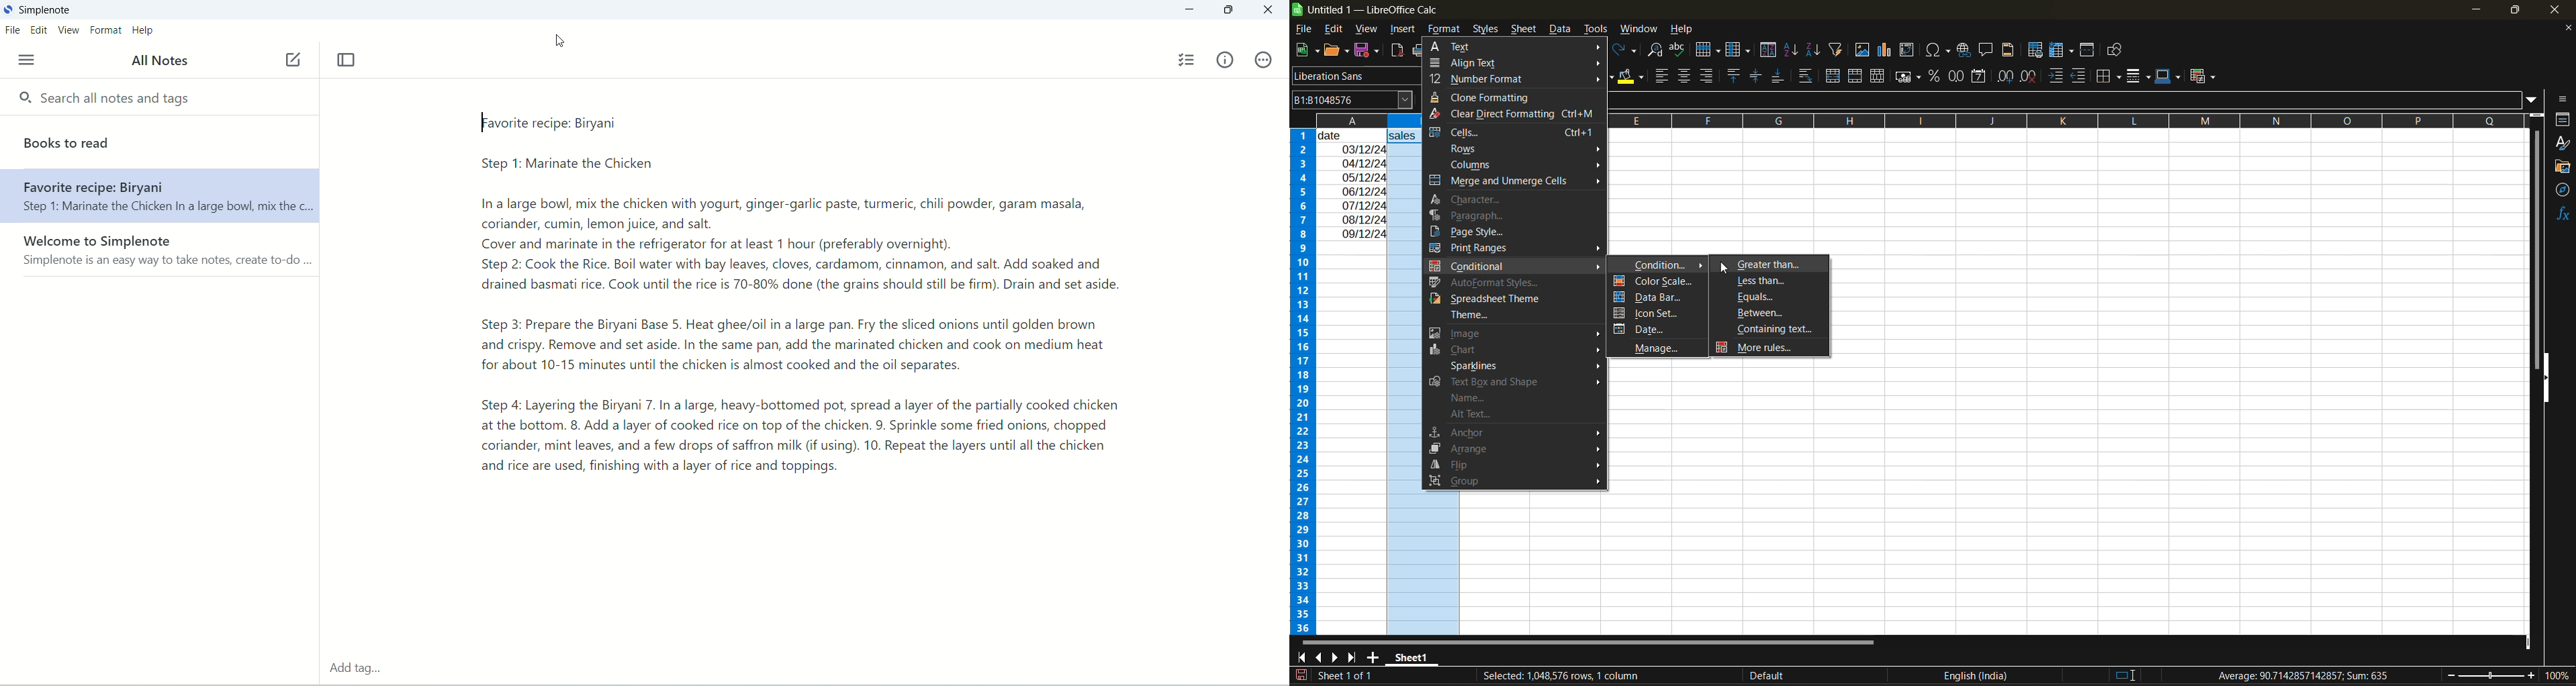 The image size is (2576, 700). I want to click on hide, so click(2547, 378).